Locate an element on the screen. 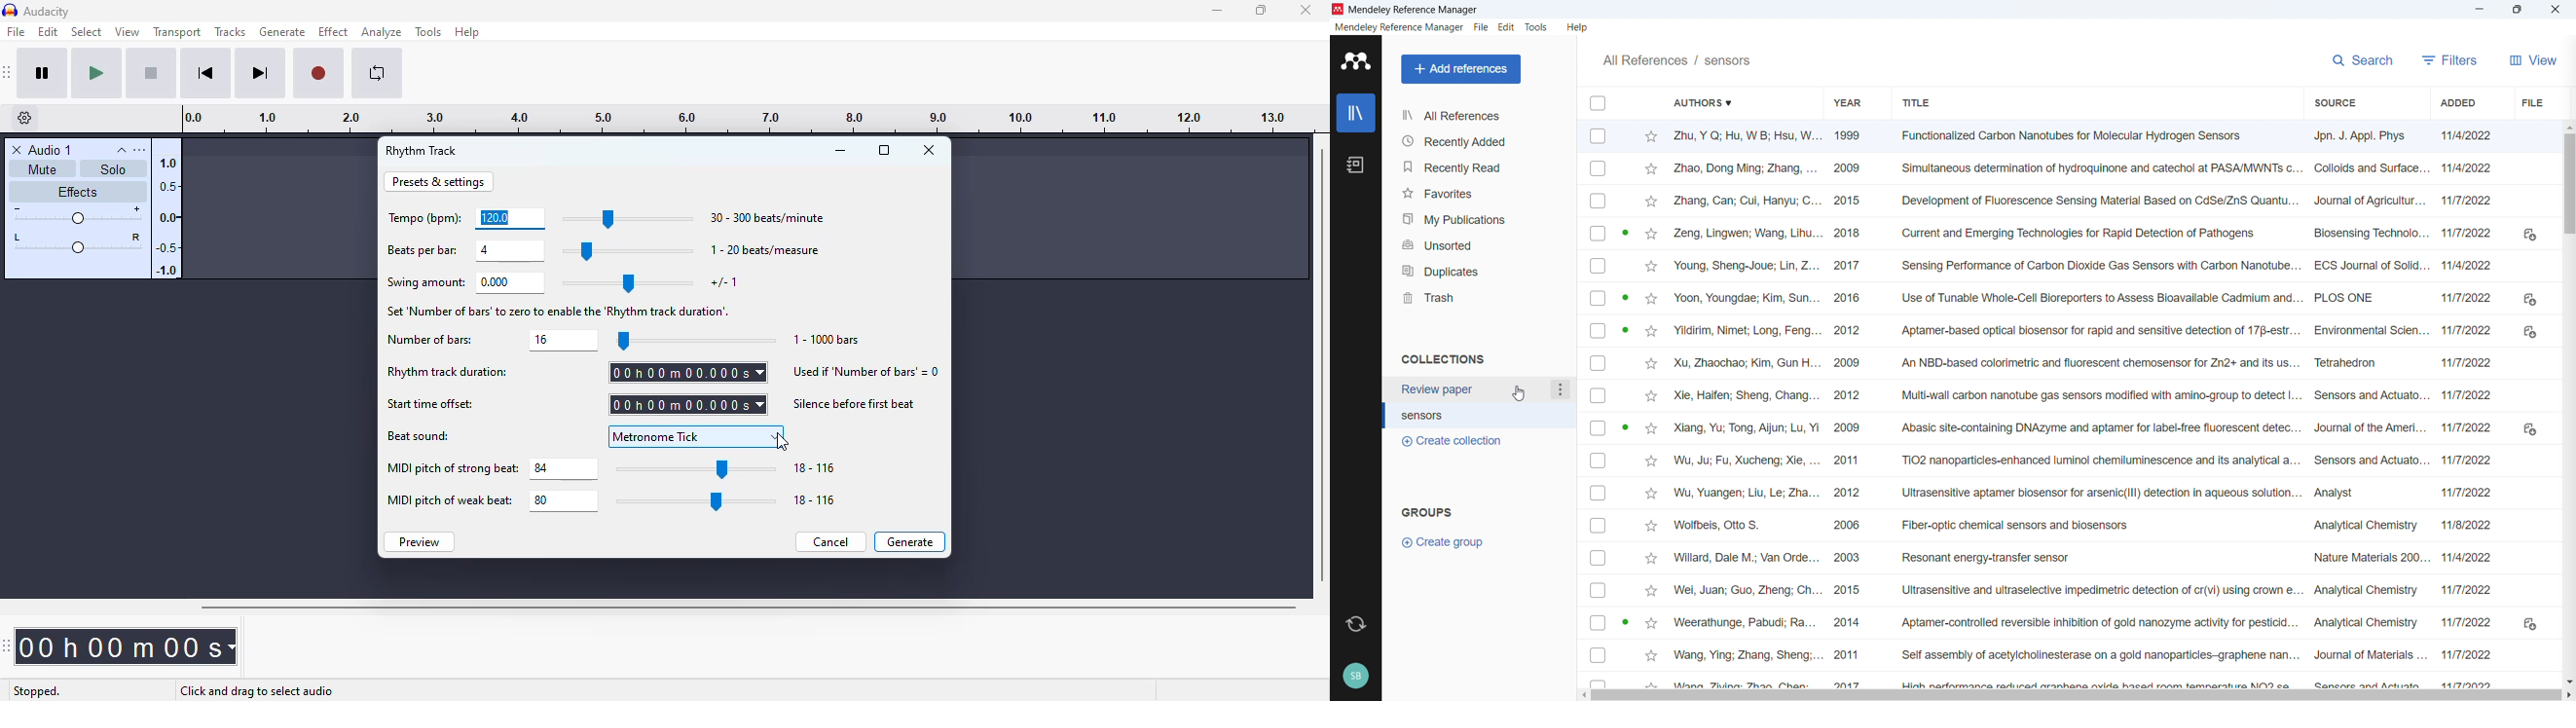 This screenshot has width=2576, height=728. set tempo (bpm) is located at coordinates (511, 219).